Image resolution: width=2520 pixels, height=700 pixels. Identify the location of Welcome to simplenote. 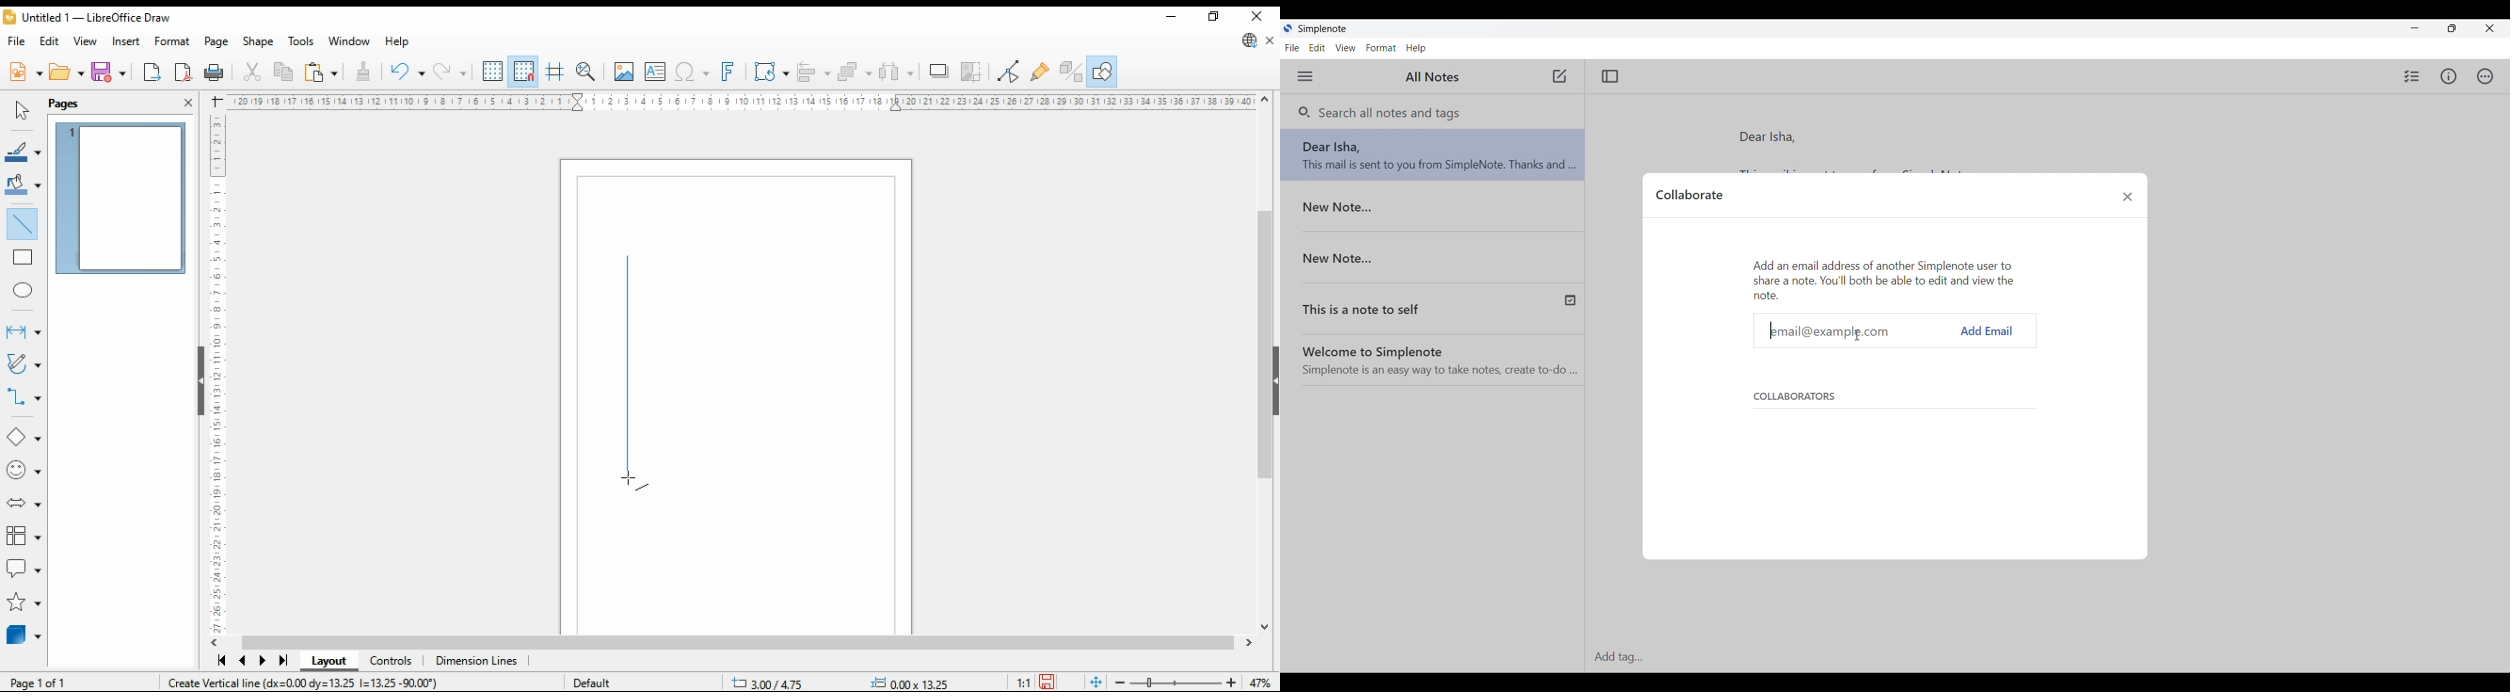
(1437, 356).